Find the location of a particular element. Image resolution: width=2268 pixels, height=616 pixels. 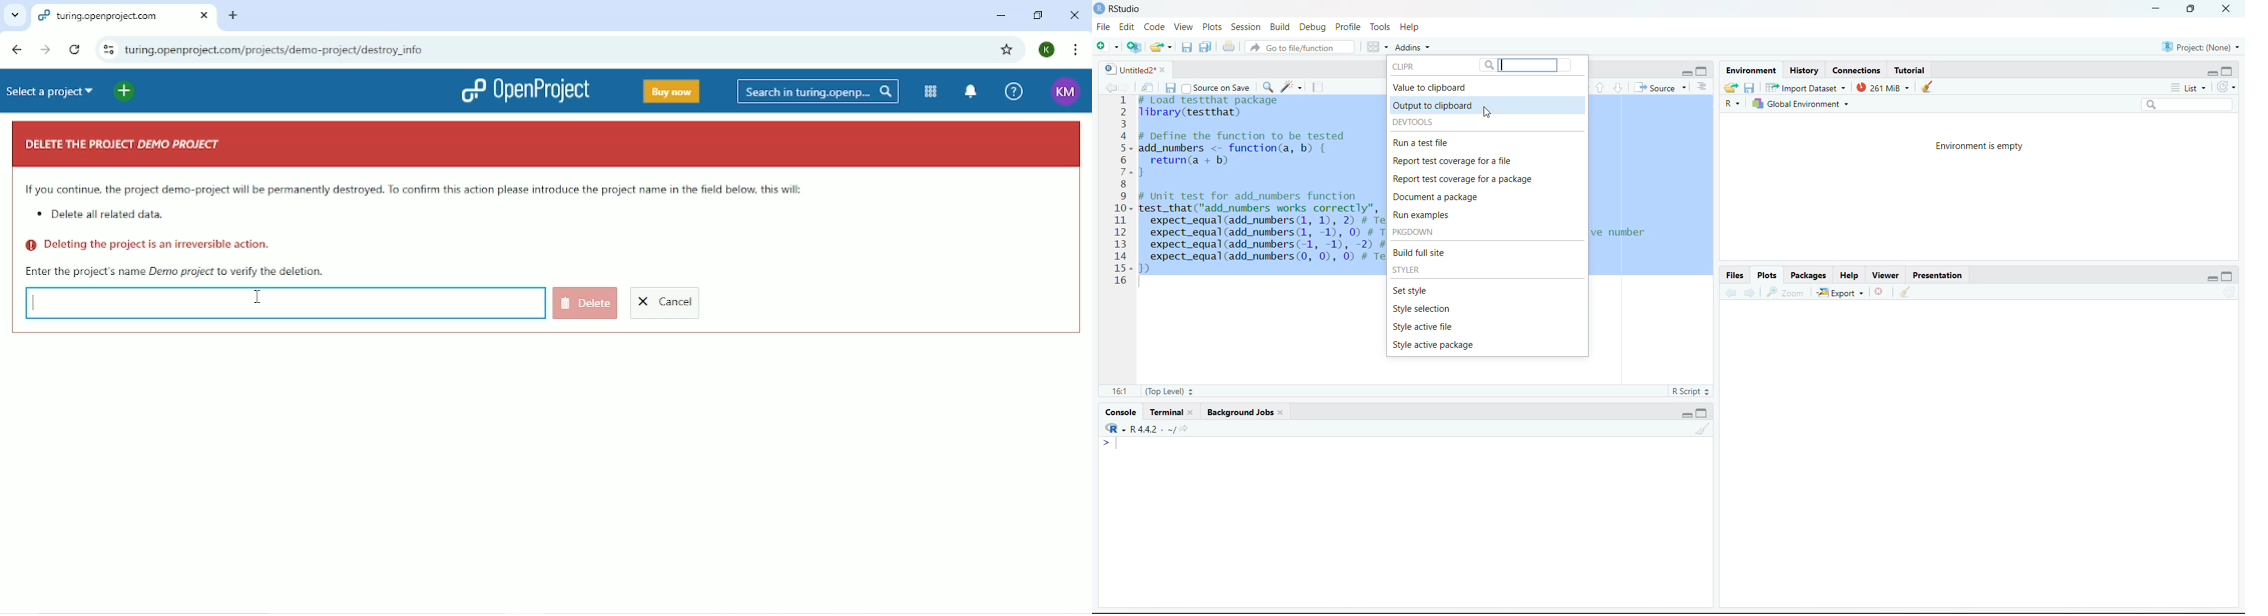

Delete all related data is located at coordinates (104, 216).